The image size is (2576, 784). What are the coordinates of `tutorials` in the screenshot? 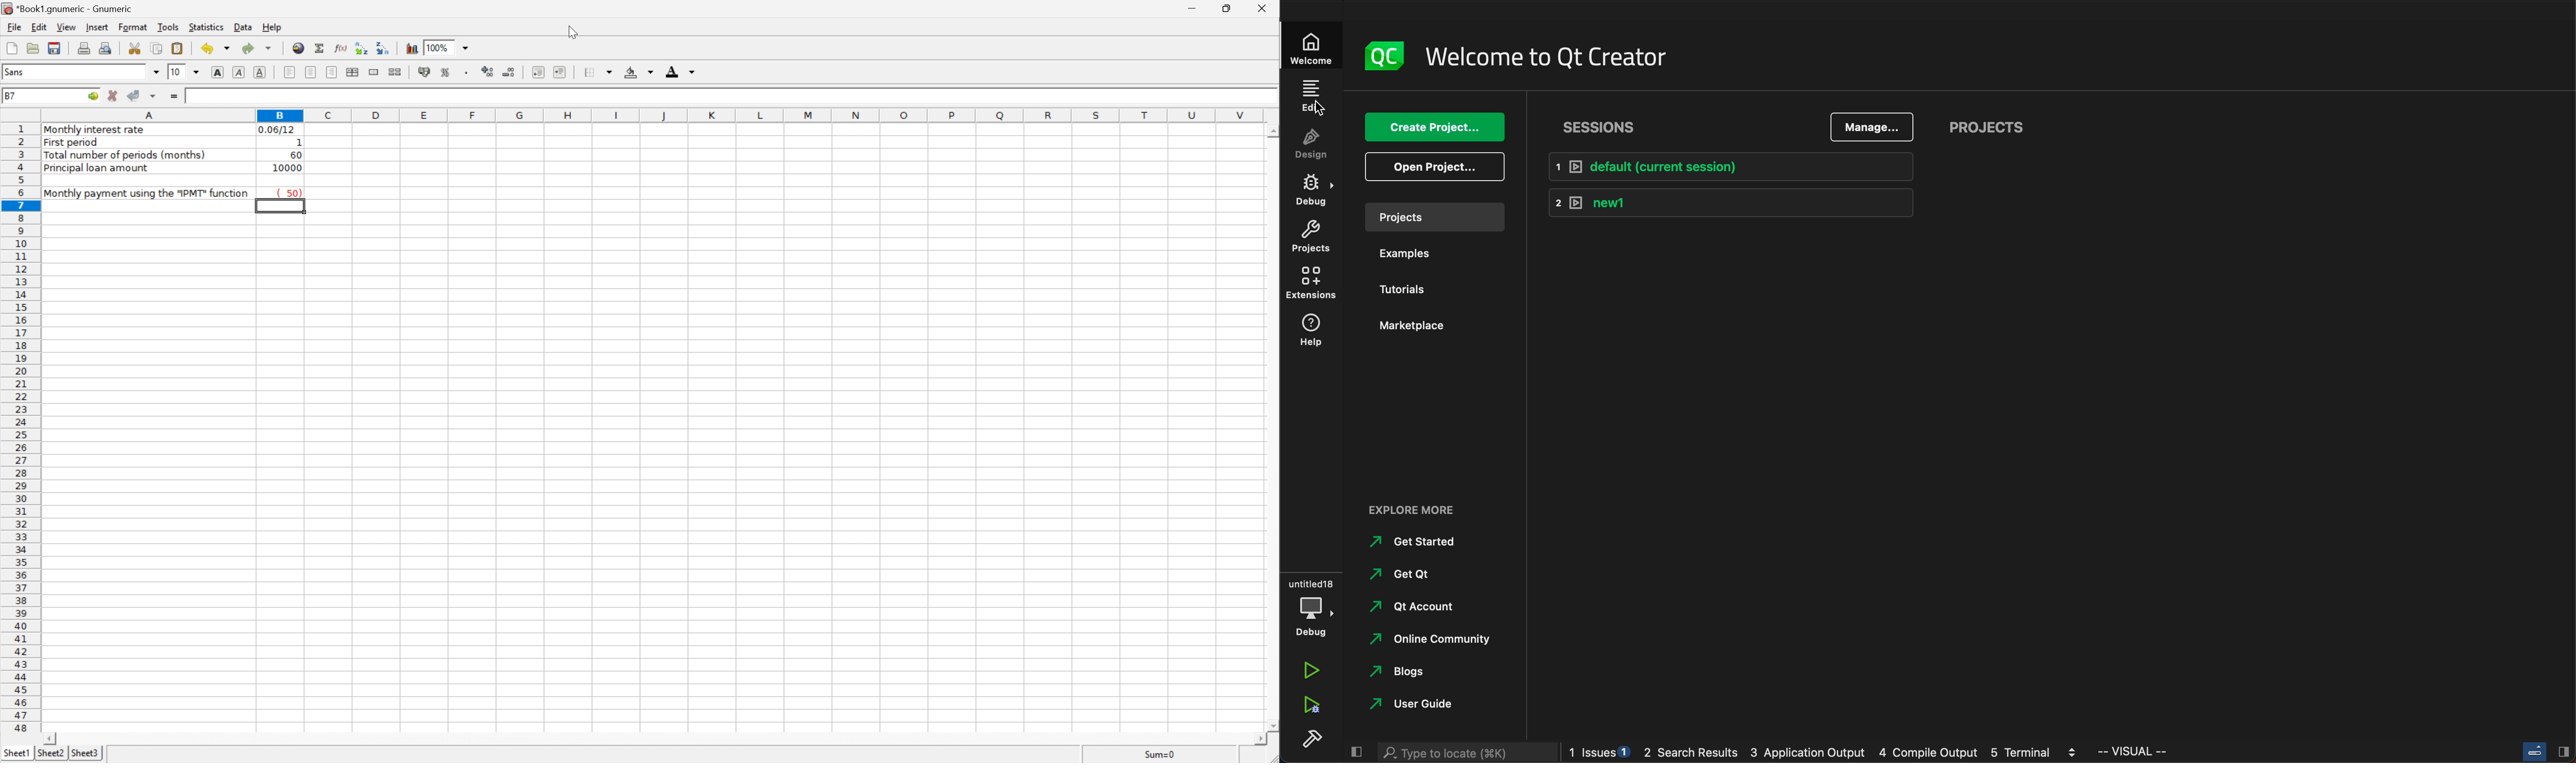 It's located at (1407, 291).